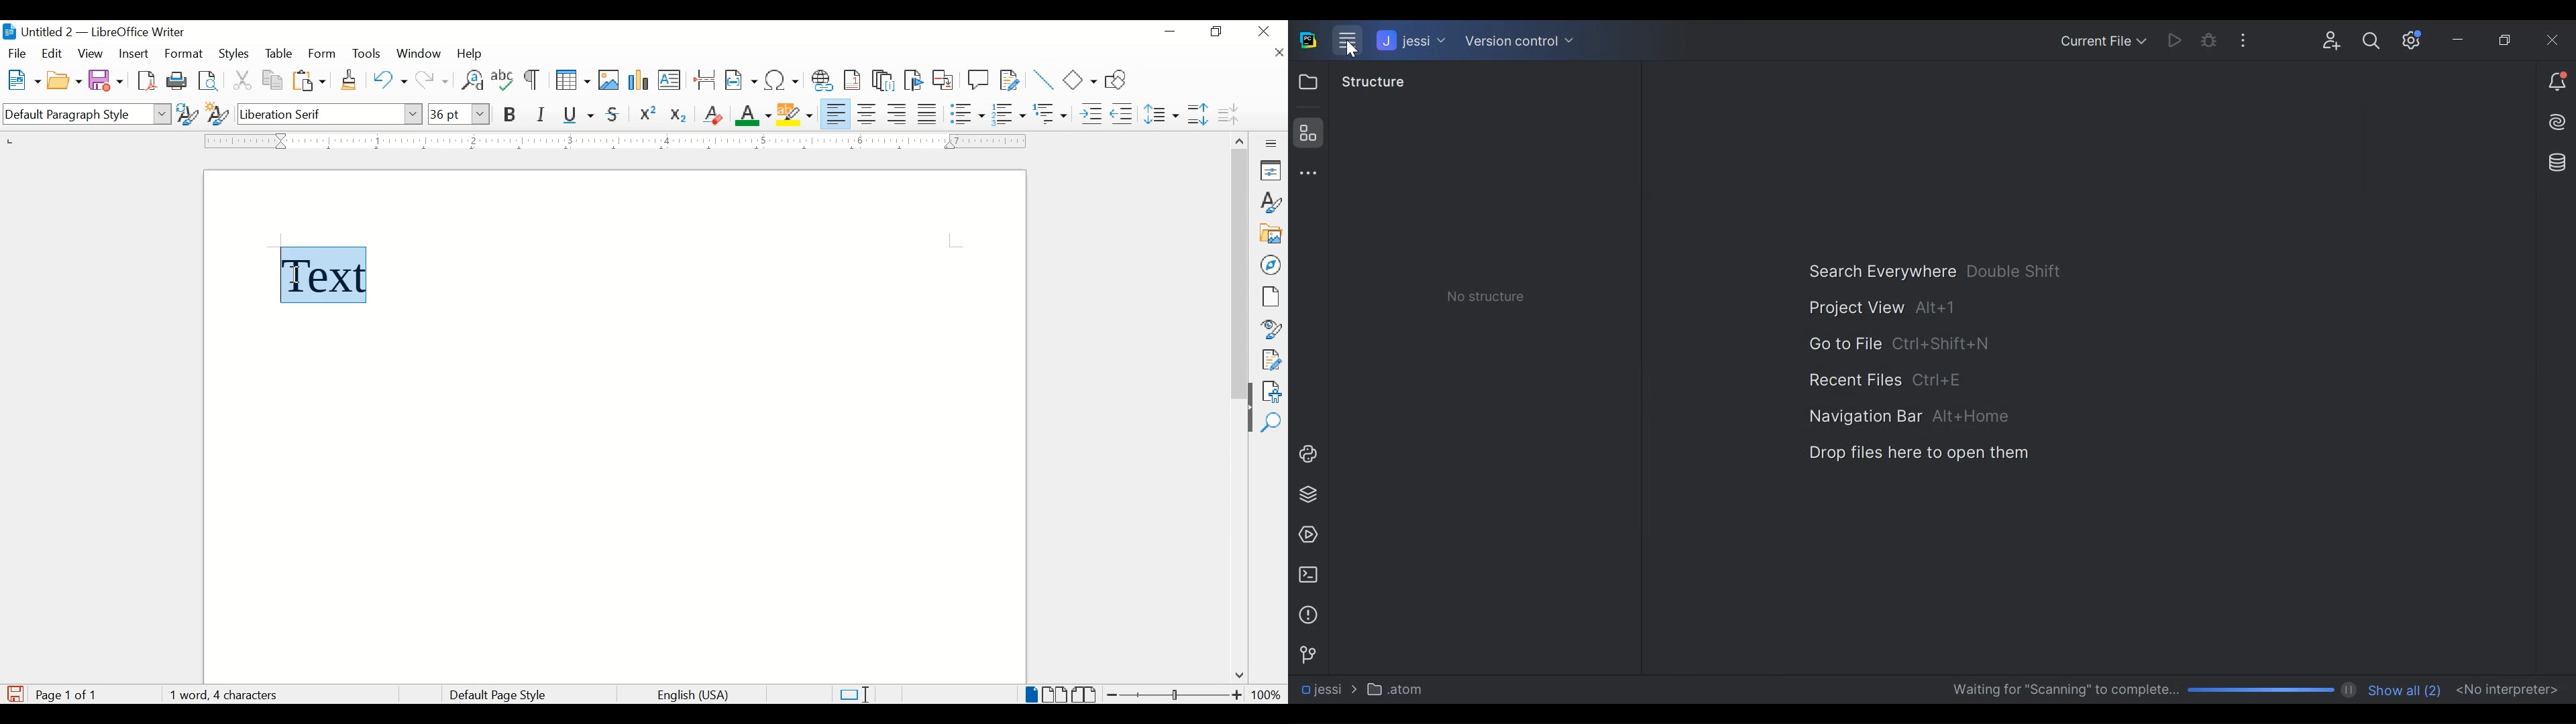 This screenshot has height=728, width=2576. What do you see at coordinates (1305, 133) in the screenshot?
I see `Structure` at bounding box center [1305, 133].